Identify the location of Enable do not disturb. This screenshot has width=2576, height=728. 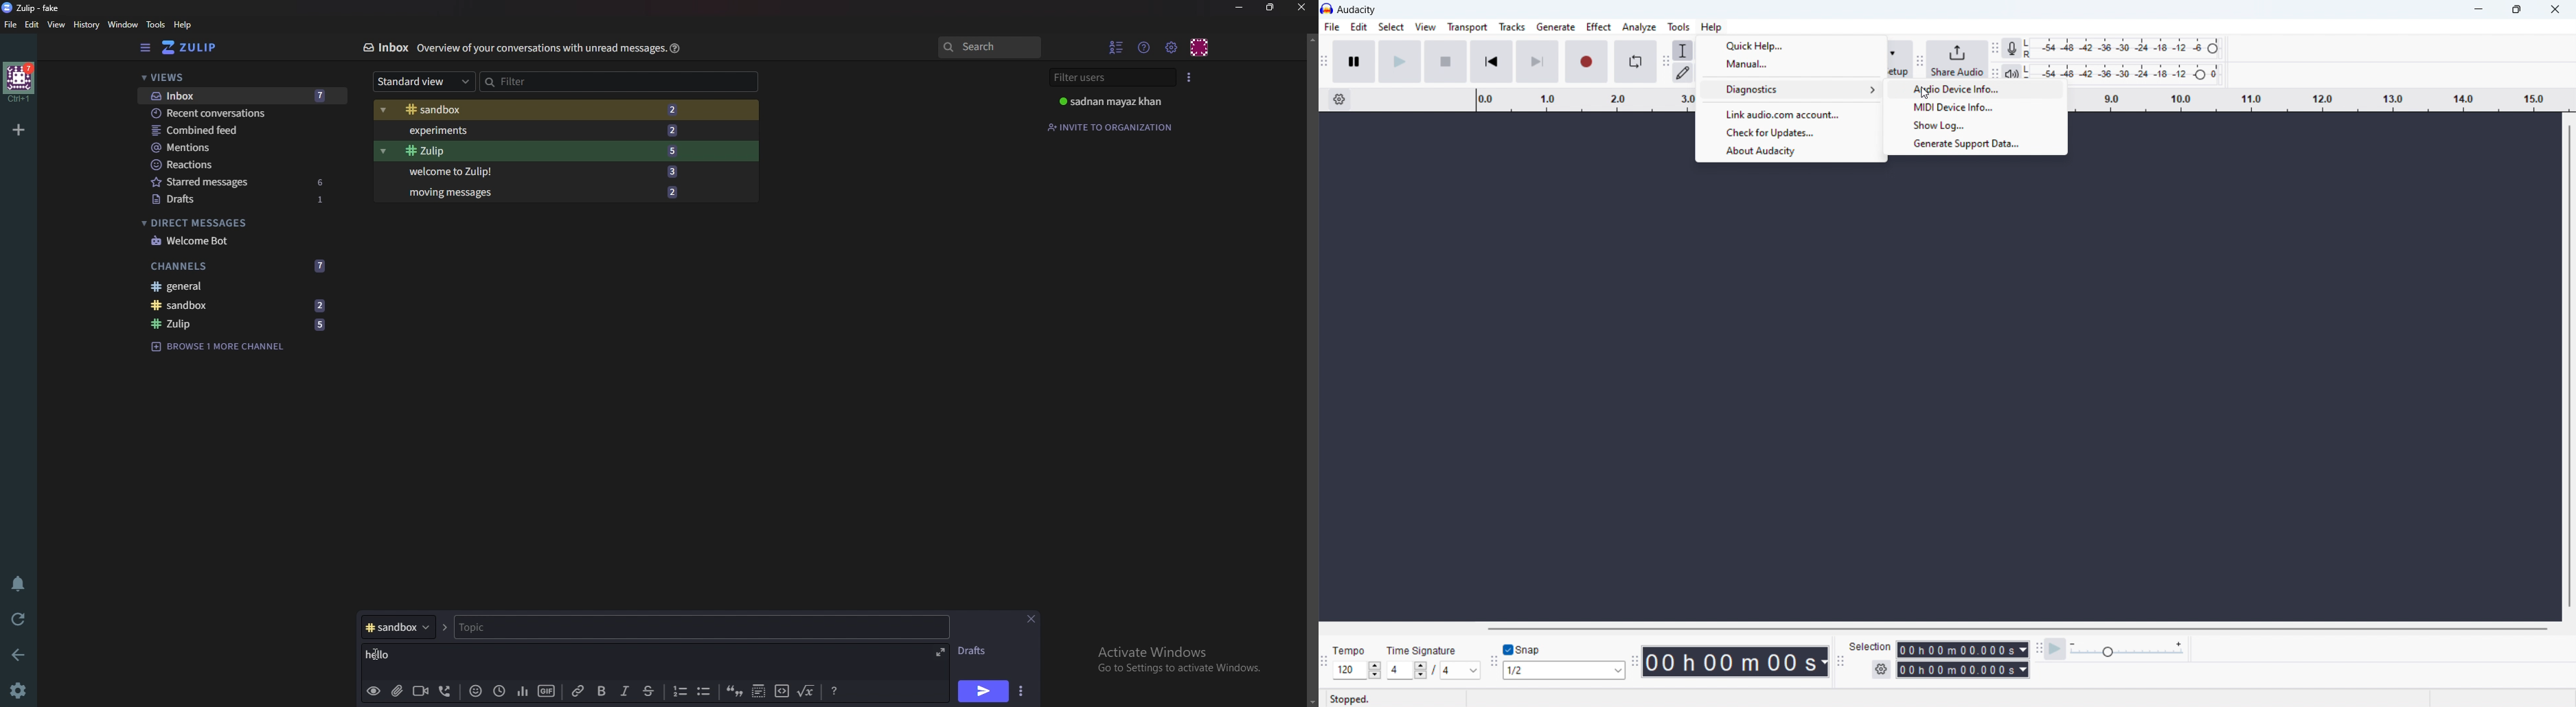
(16, 584).